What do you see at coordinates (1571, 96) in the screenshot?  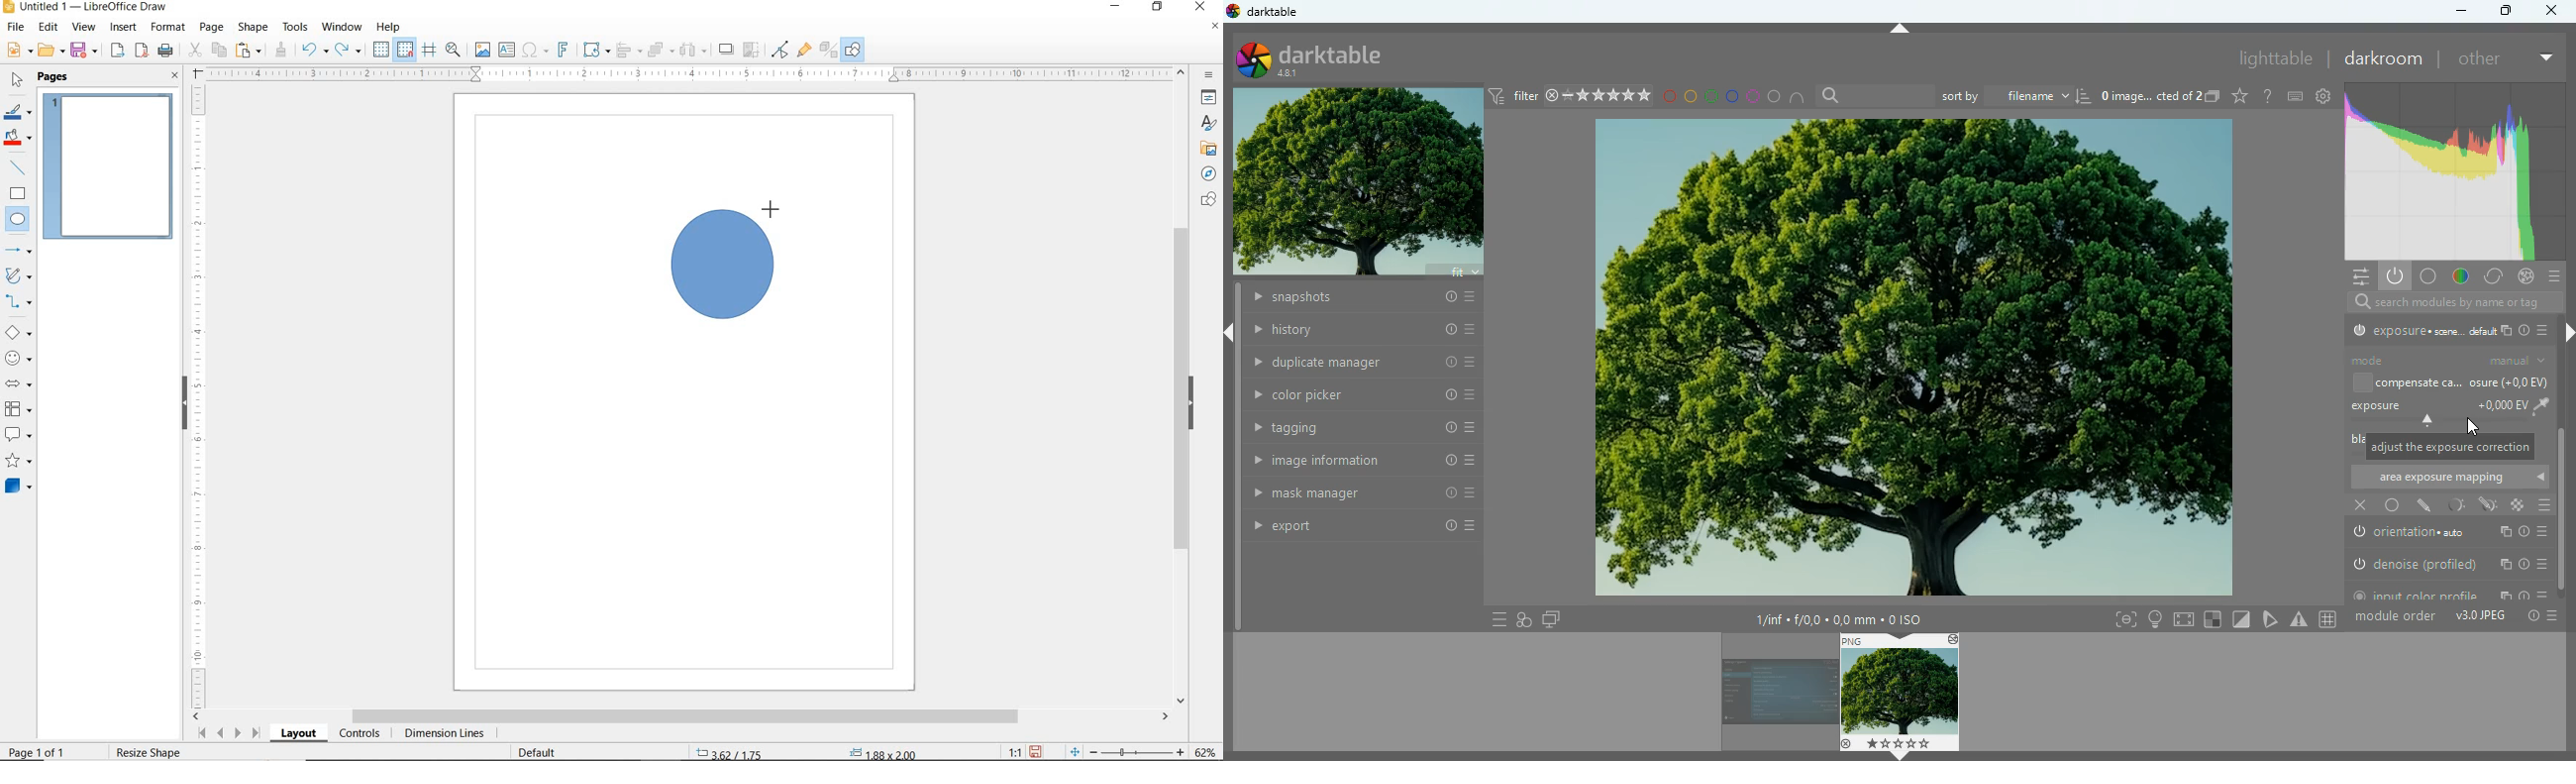 I see `filter` at bounding box center [1571, 96].